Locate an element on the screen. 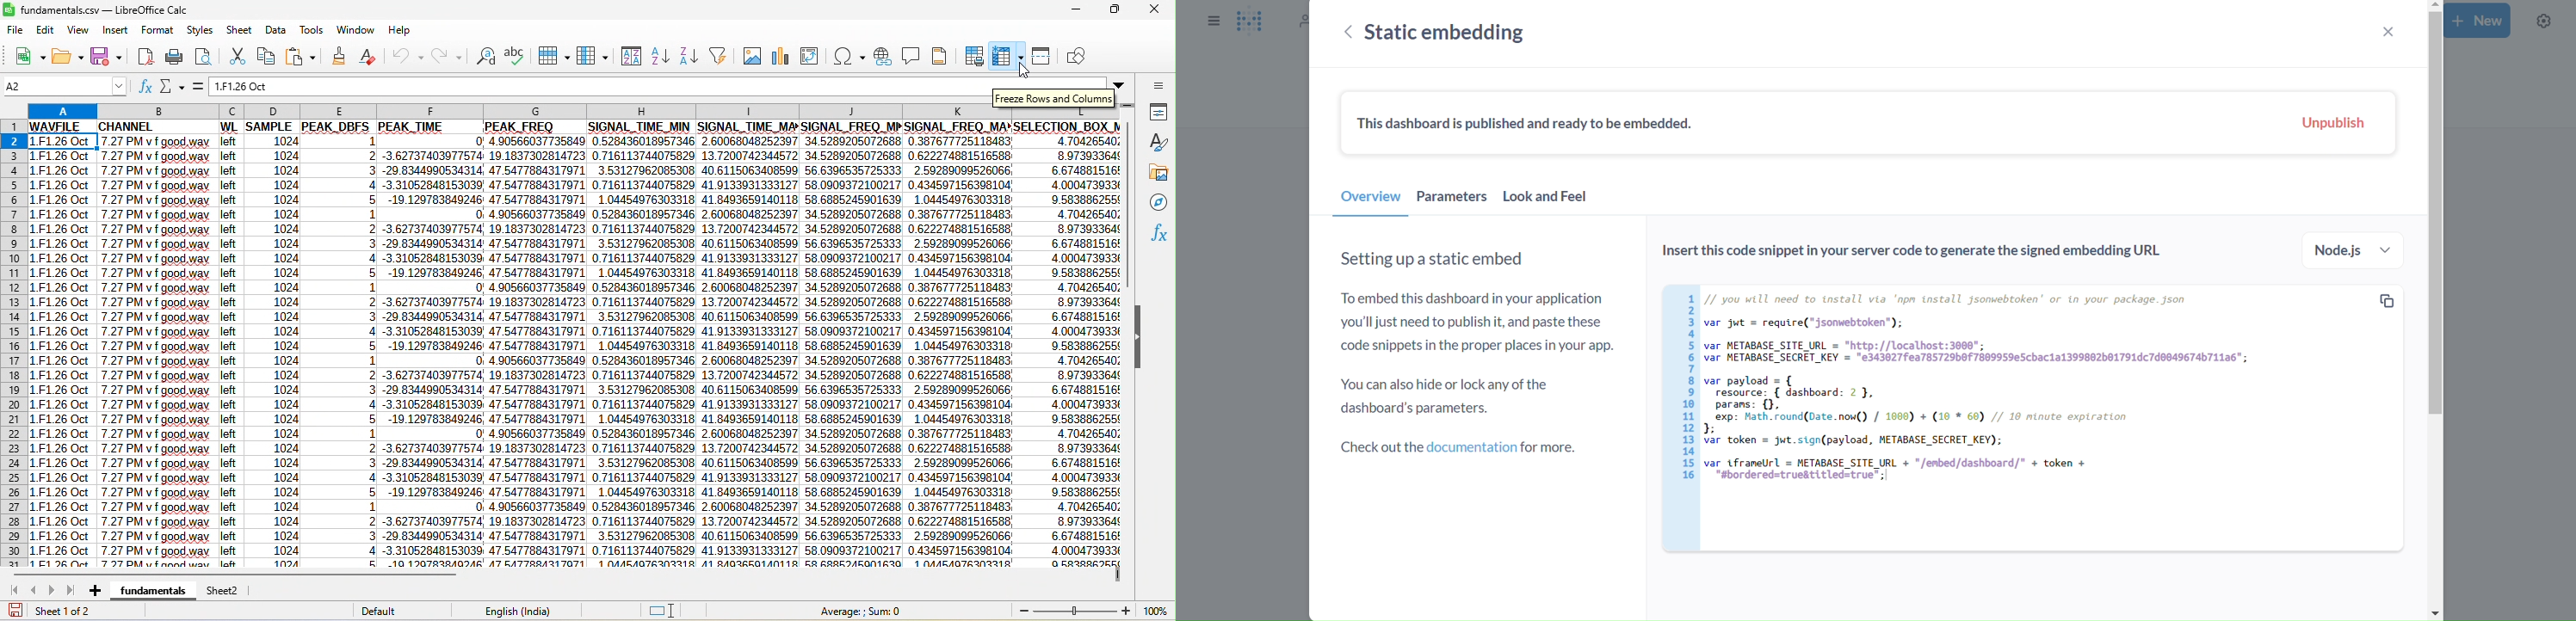  maximize is located at coordinates (1115, 11).